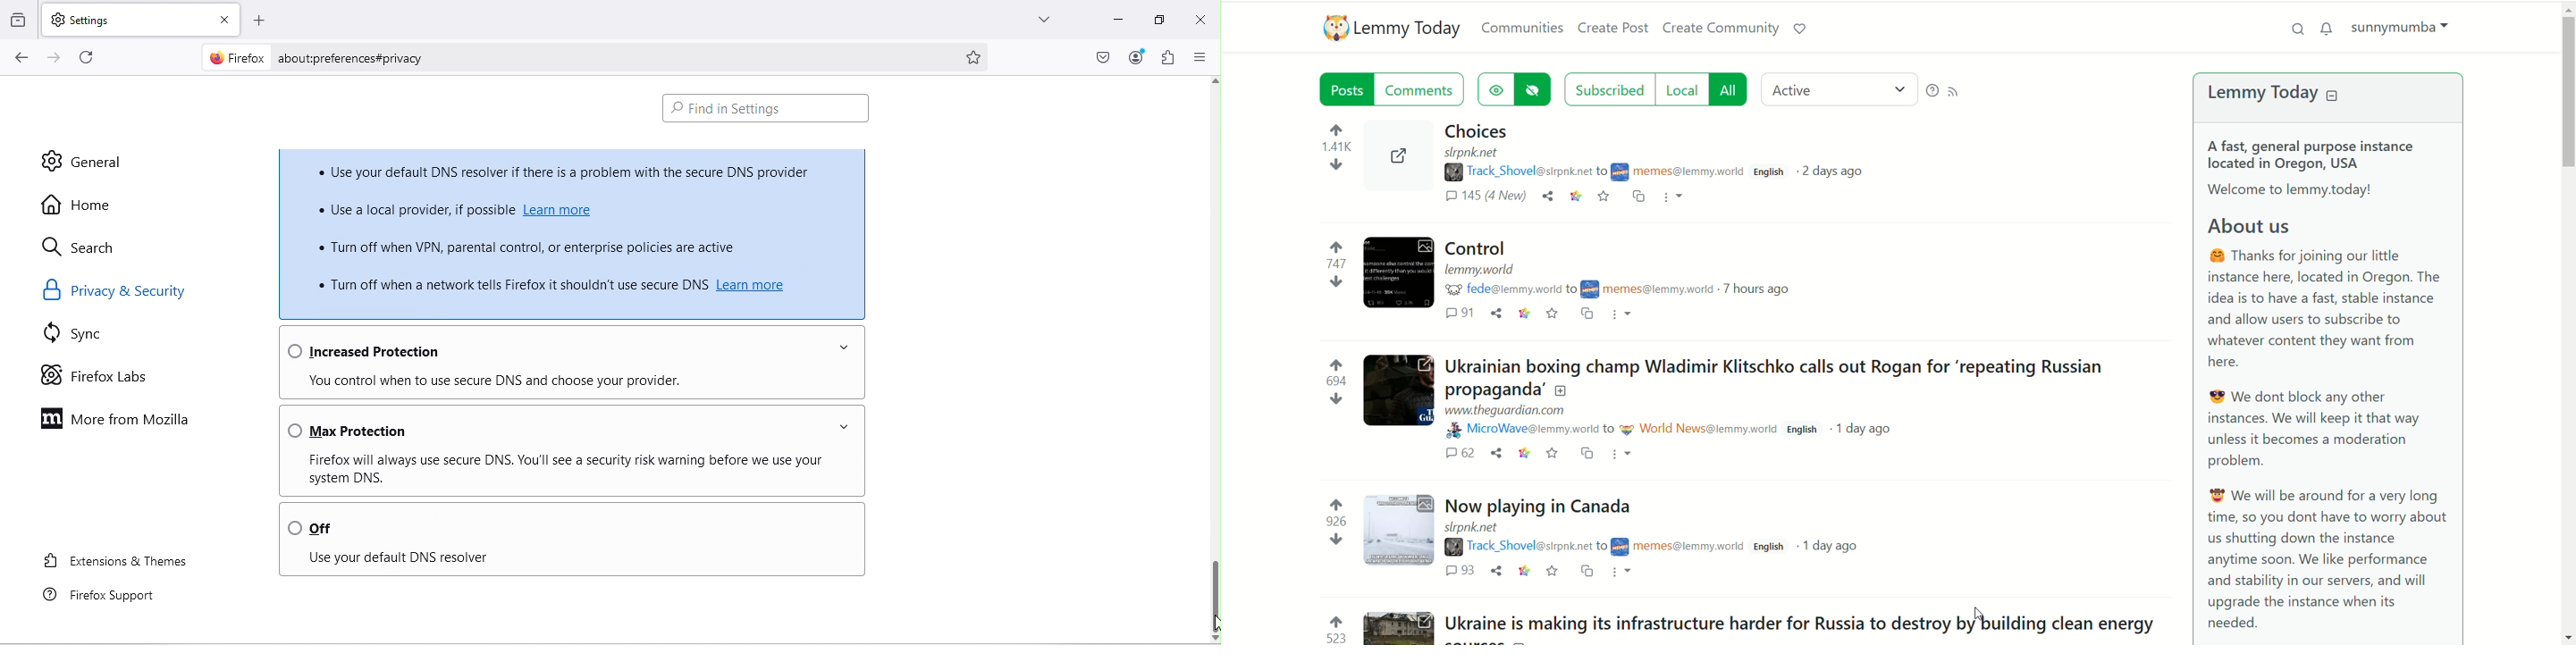 The width and height of the screenshot is (2576, 672). Describe the element at coordinates (1475, 528) in the screenshot. I see `URL` at that location.